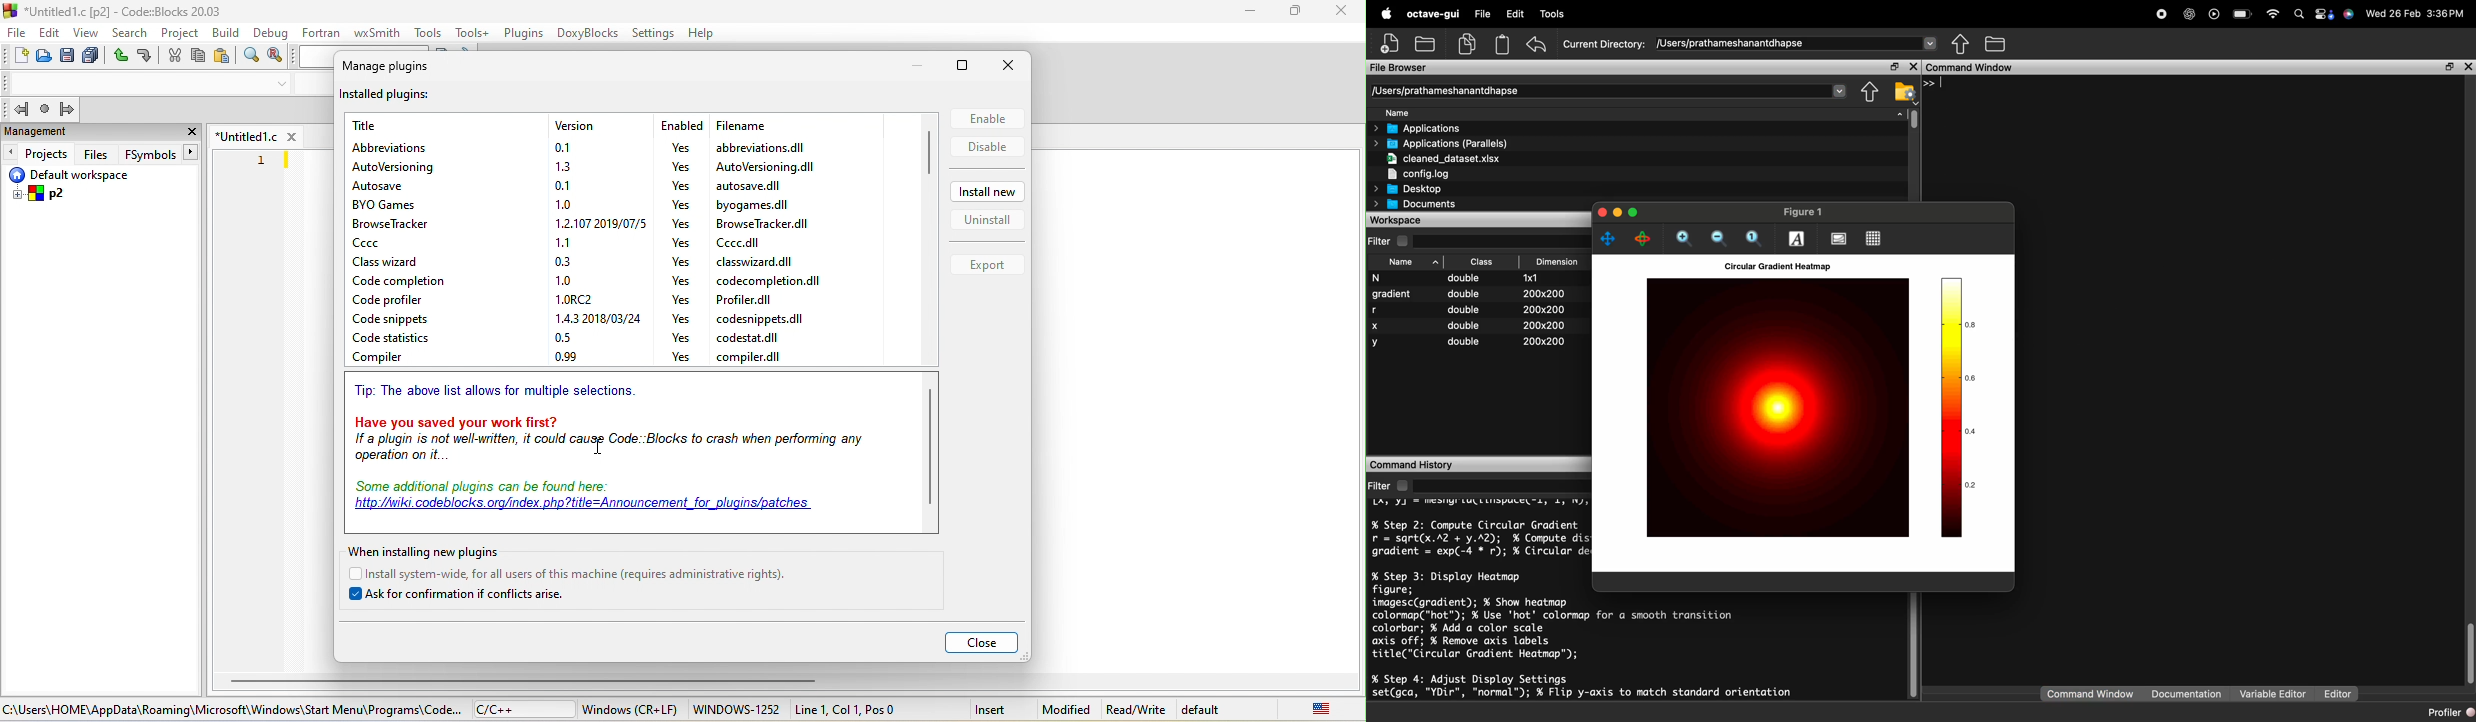  I want to click on enable, so click(987, 118).